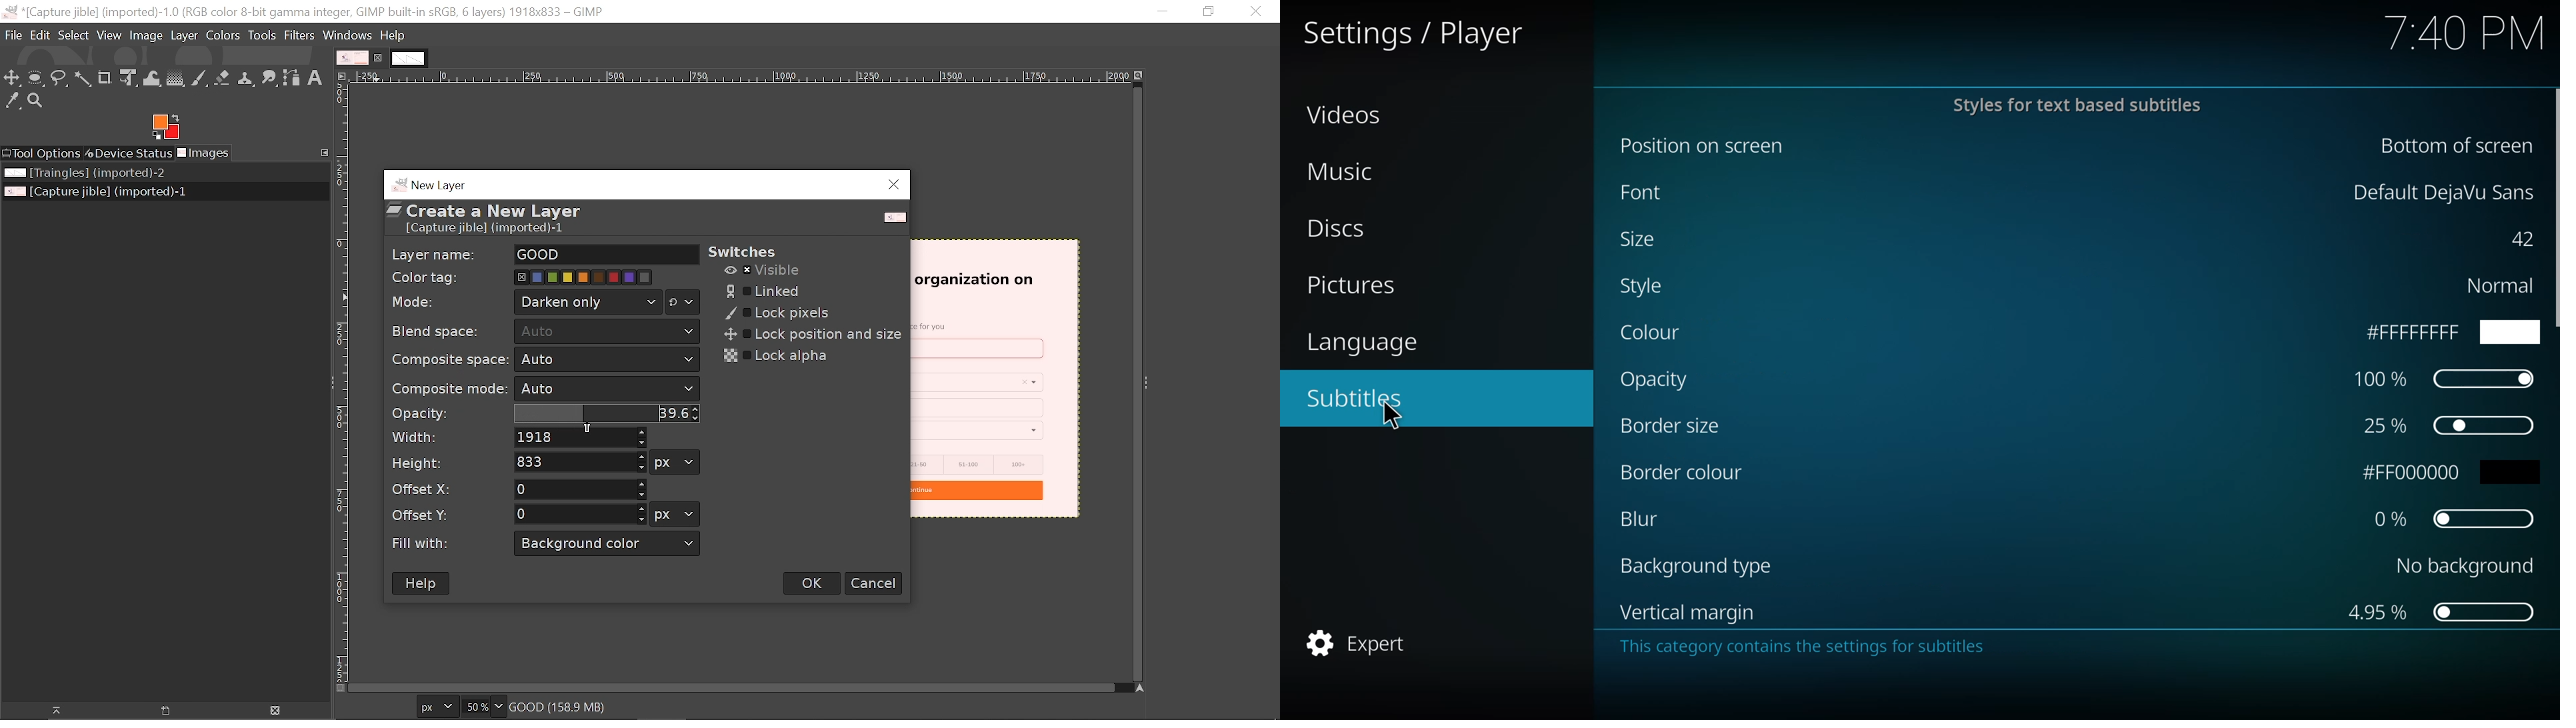 The image size is (2576, 728). I want to click on border color, so click(1683, 473).